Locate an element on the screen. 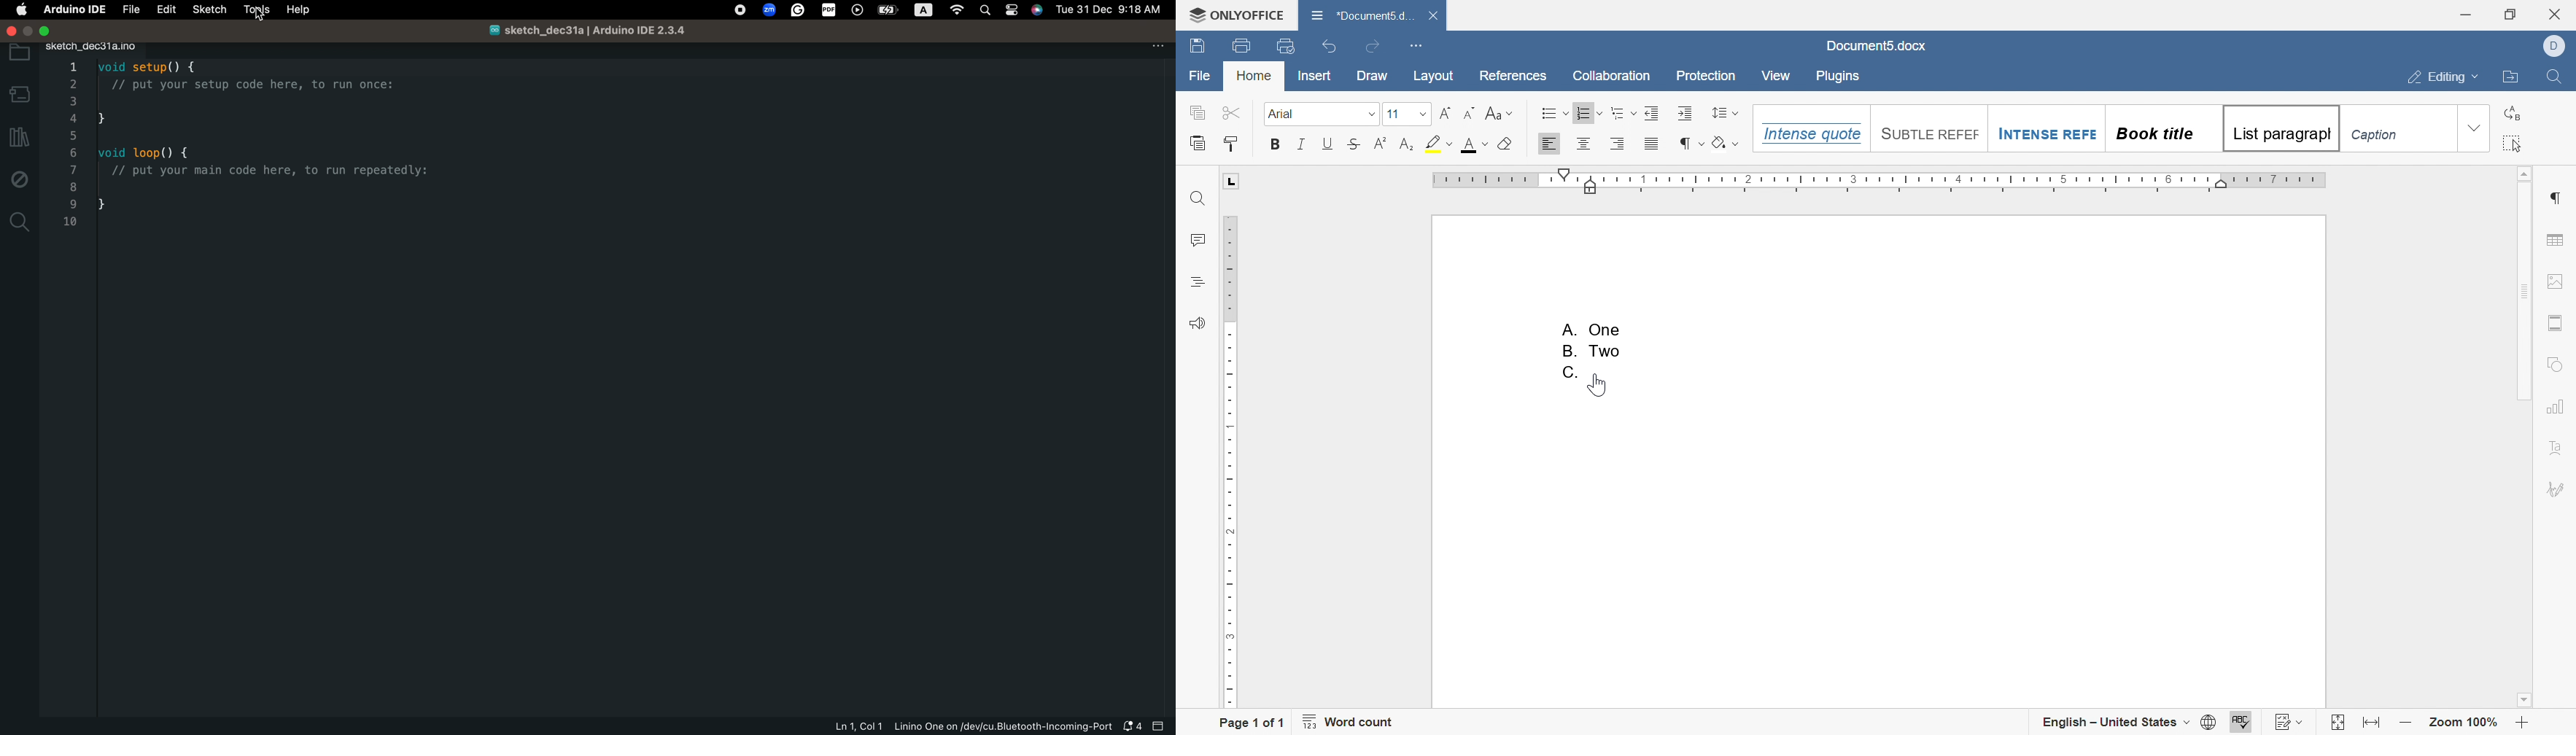 This screenshot has width=2576, height=756. Book title is located at coordinates (2153, 133).